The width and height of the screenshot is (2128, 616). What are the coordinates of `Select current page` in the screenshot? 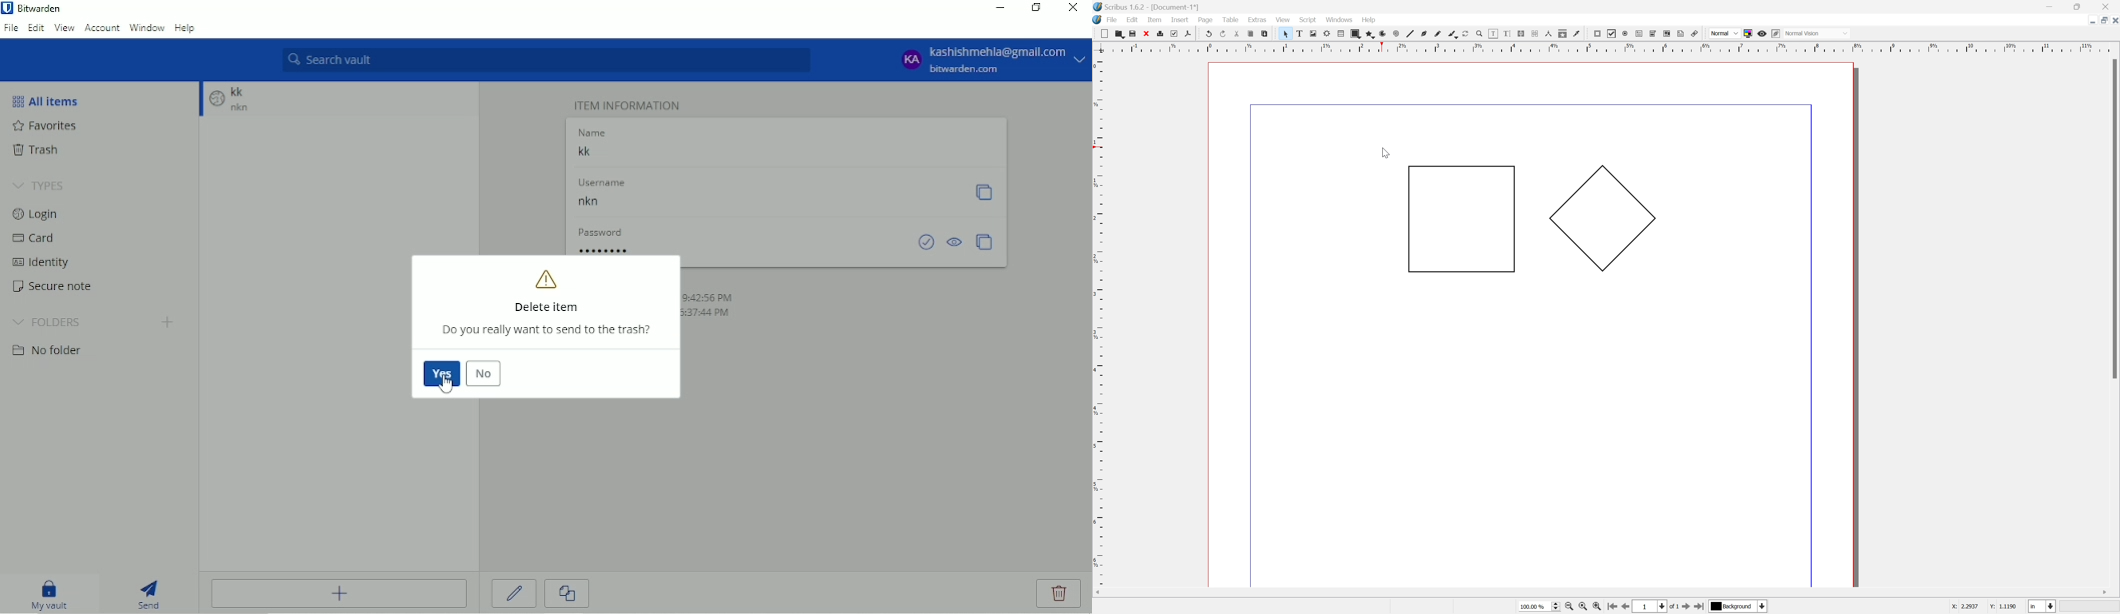 It's located at (1655, 608).